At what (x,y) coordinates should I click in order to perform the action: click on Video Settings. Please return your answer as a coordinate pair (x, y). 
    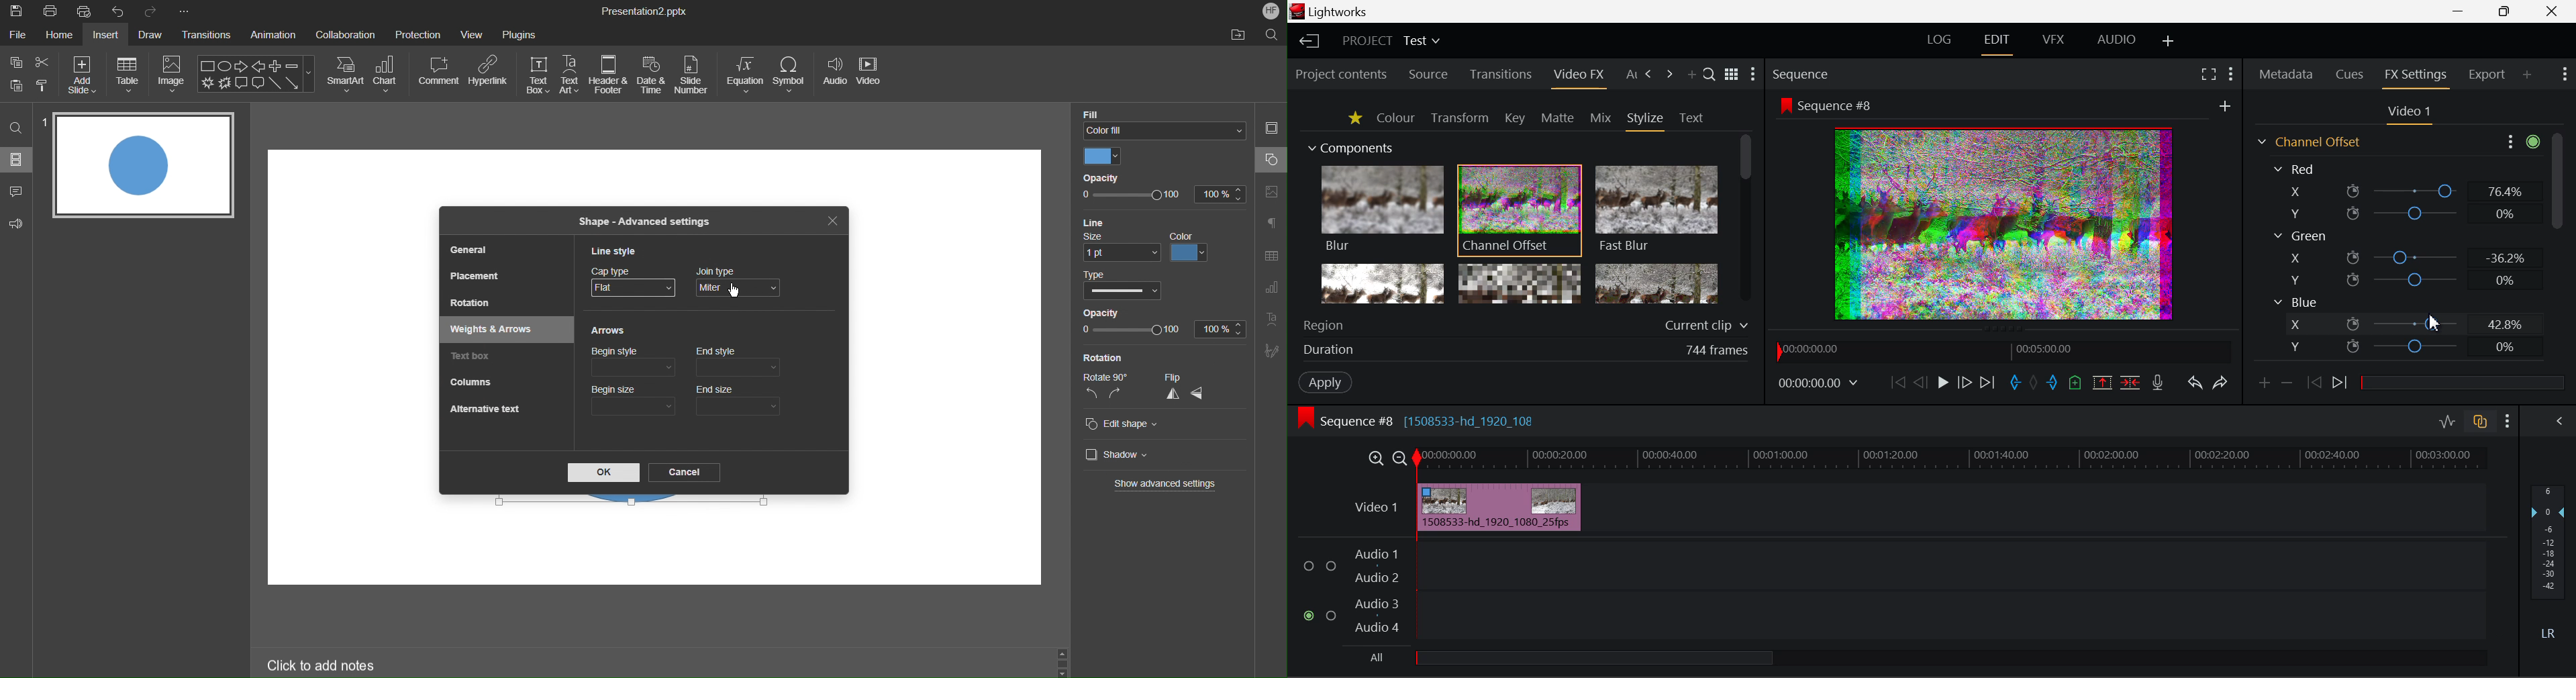
    Looking at the image, I should click on (2408, 114).